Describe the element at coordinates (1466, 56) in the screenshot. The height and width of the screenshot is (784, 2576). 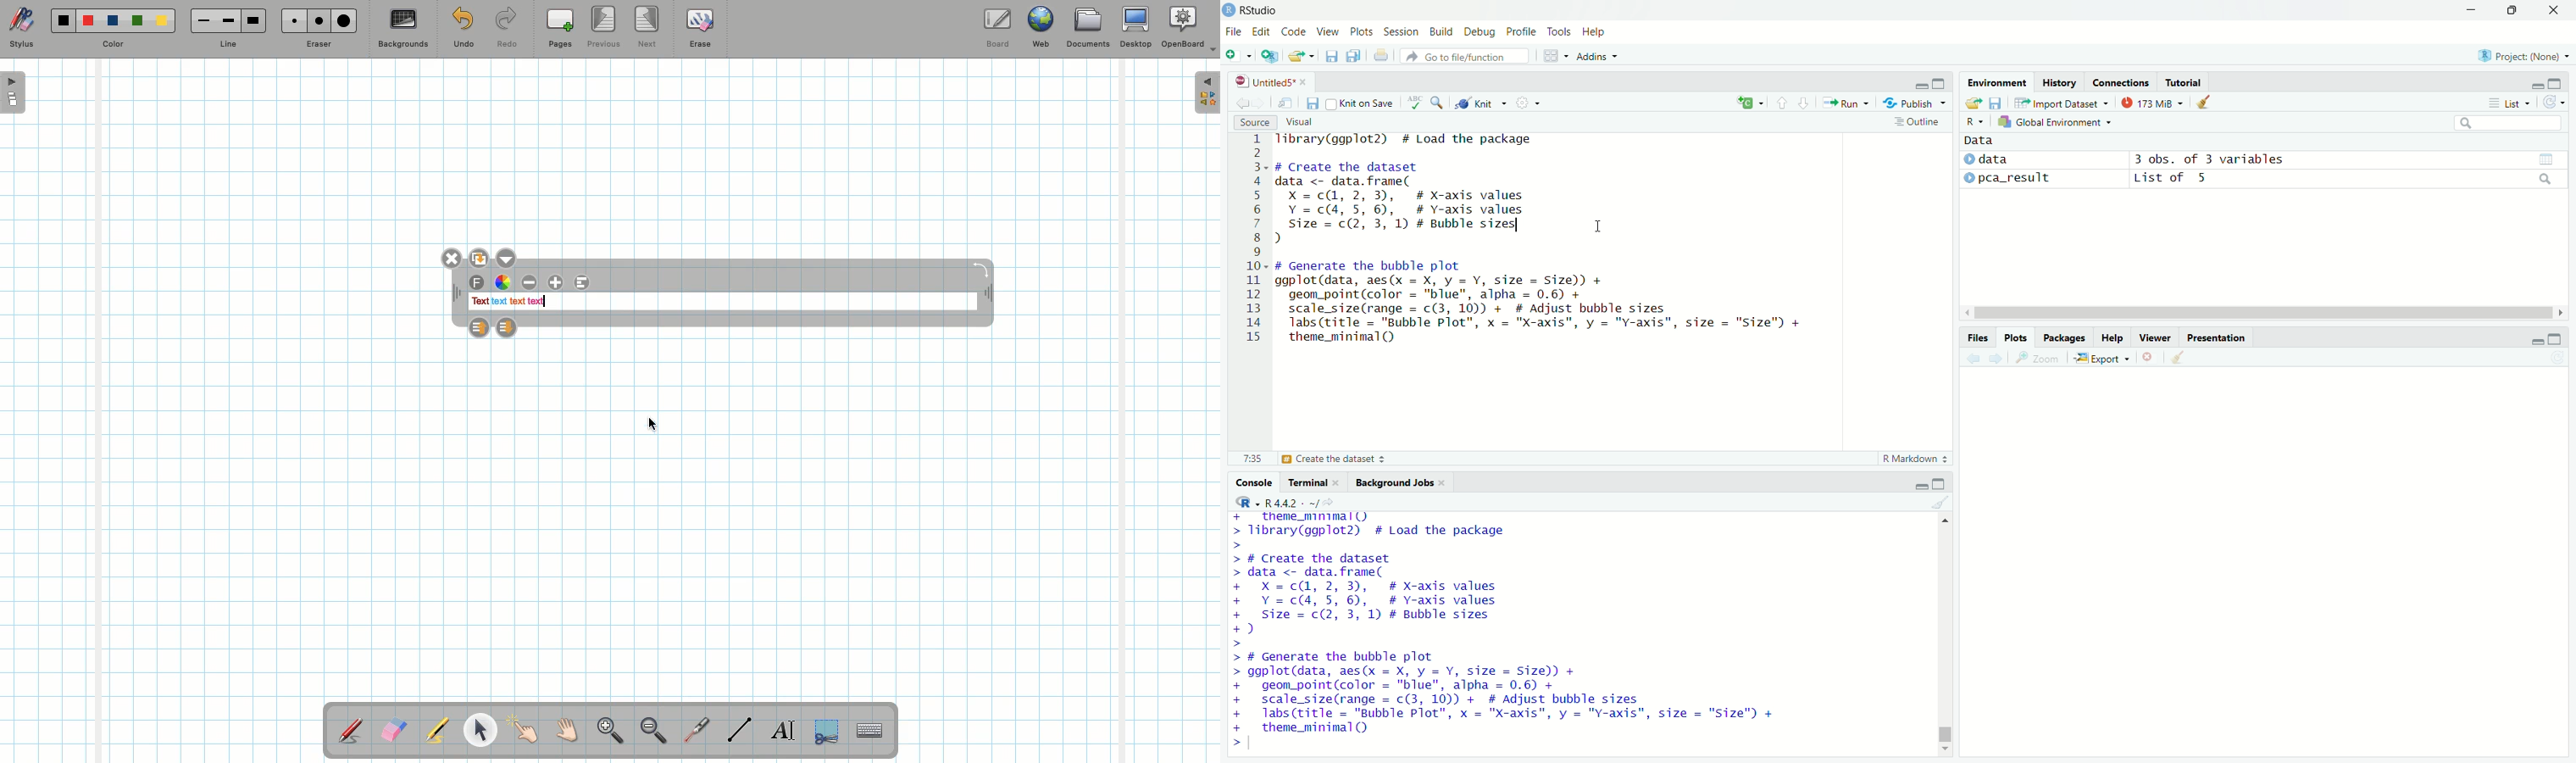
I see `go to file/function` at that location.